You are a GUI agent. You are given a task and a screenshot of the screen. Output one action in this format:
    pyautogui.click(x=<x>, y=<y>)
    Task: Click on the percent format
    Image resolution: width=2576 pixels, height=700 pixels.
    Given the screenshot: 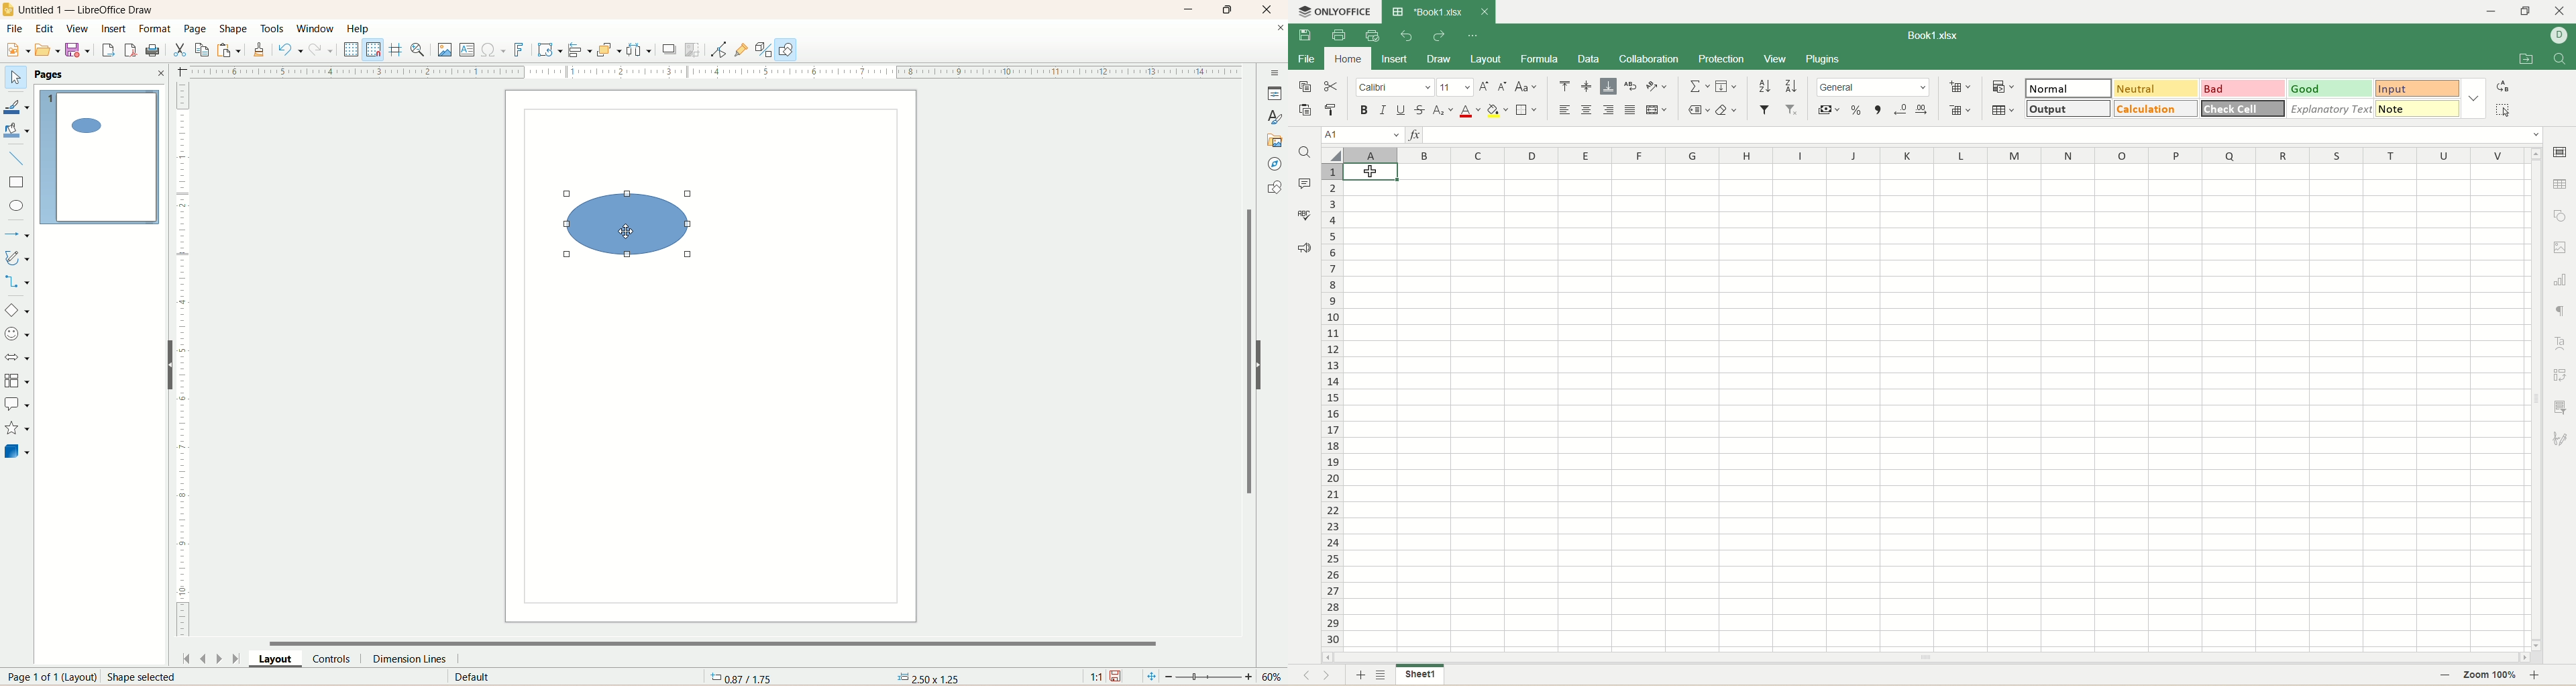 What is the action you would take?
    pyautogui.click(x=1856, y=108)
    